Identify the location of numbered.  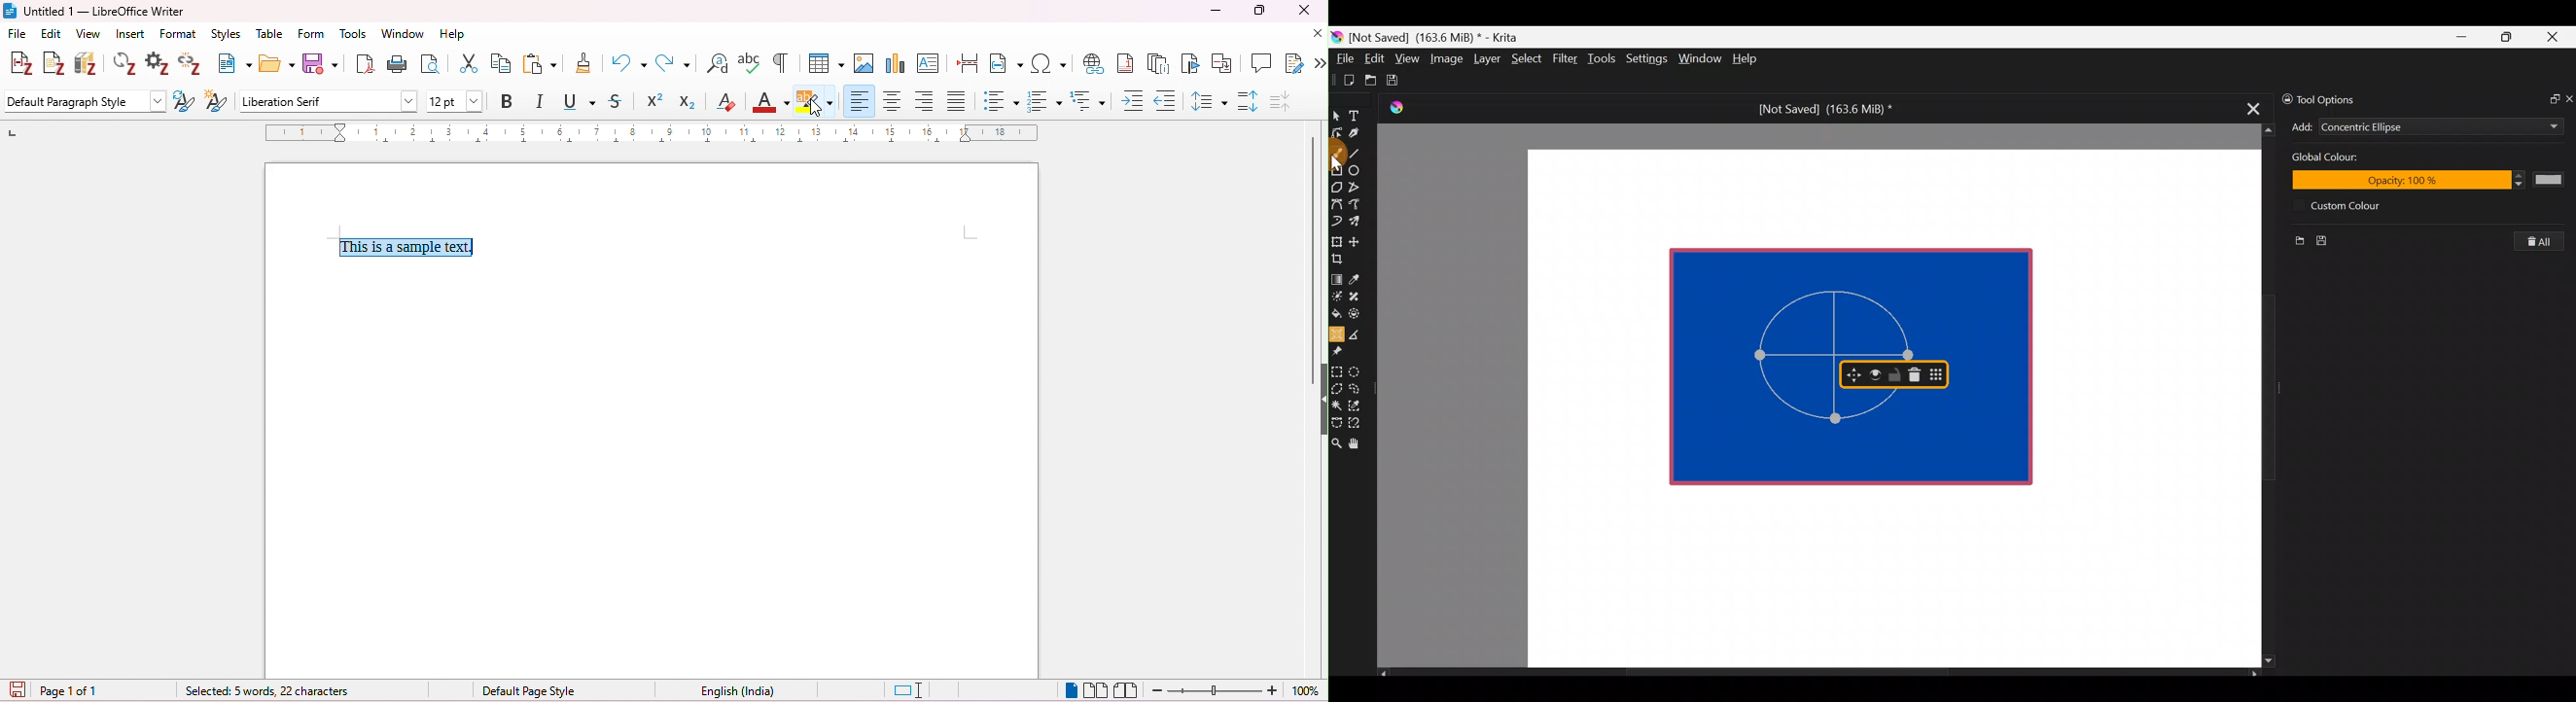
(1043, 101).